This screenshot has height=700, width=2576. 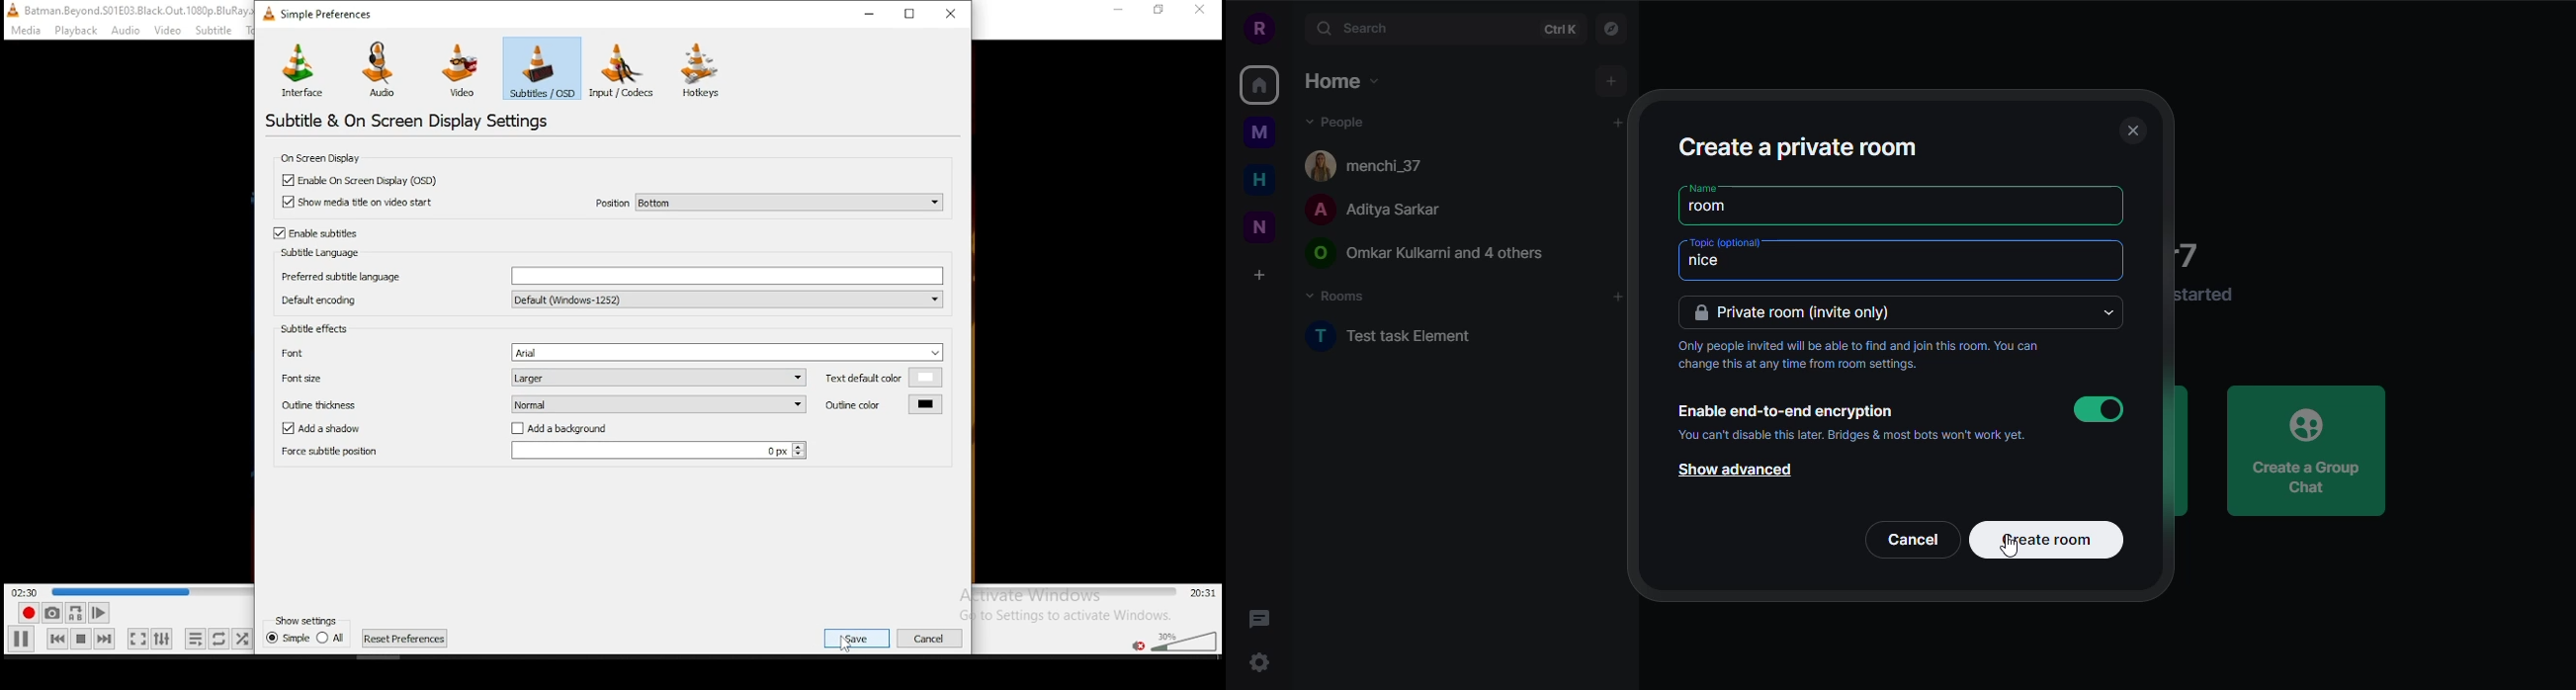 I want to click on VLC icon, so click(x=11, y=10).